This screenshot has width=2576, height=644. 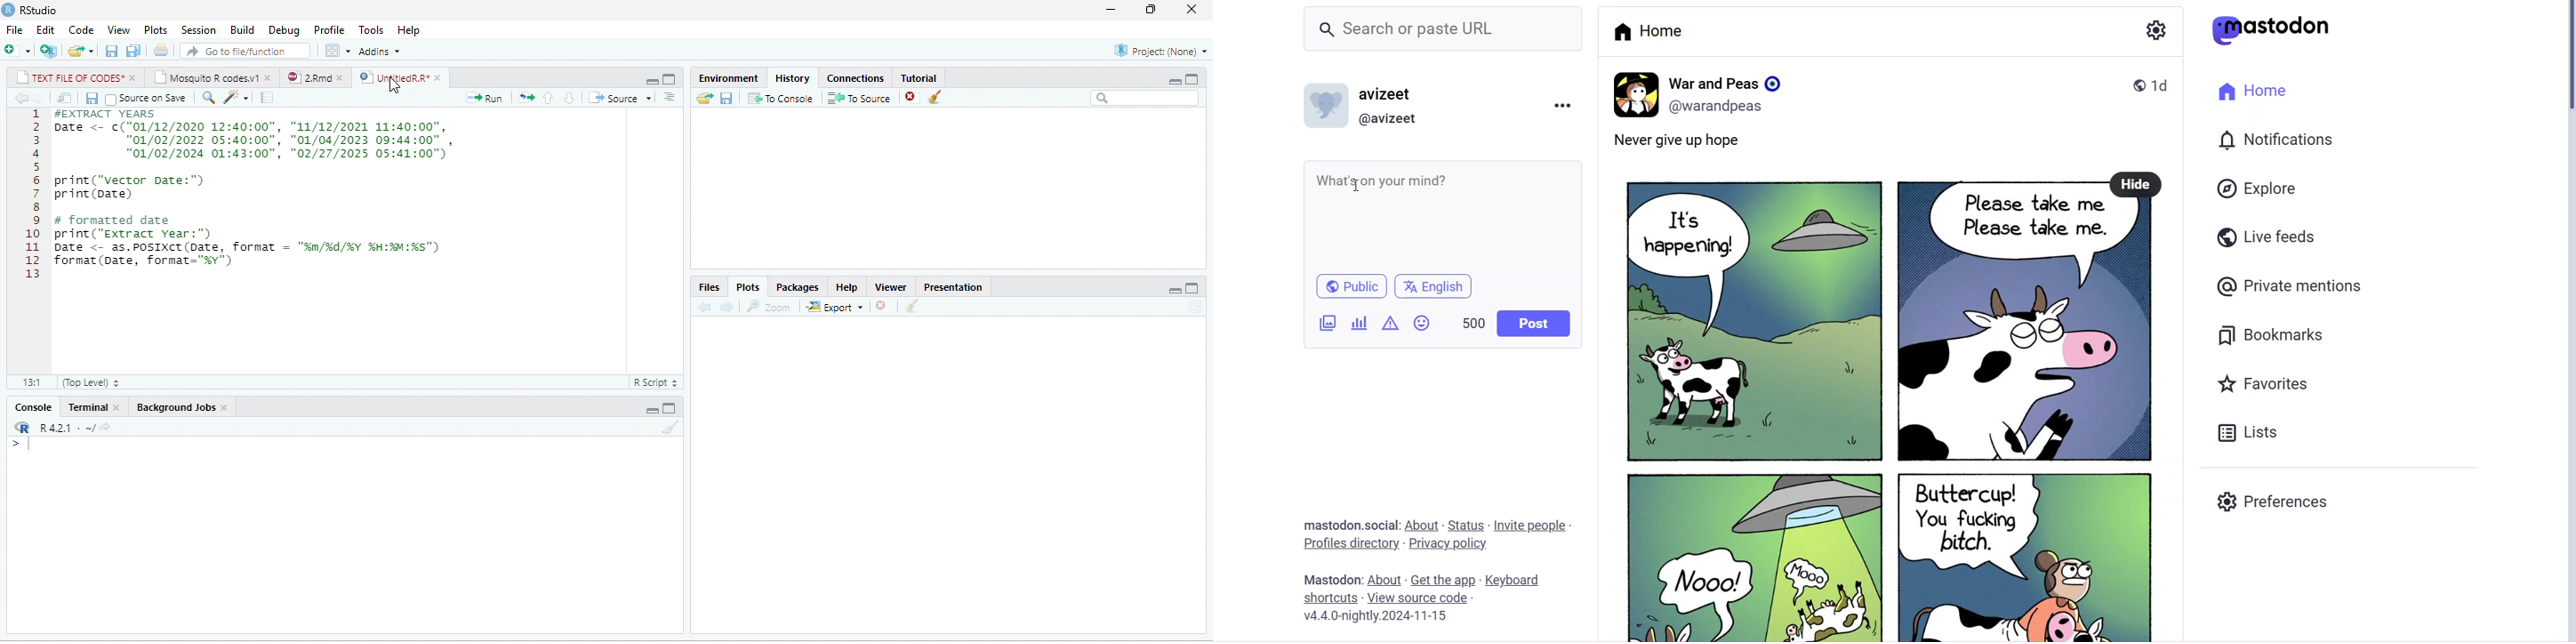 What do you see at coordinates (1566, 104) in the screenshot?
I see `Menu` at bounding box center [1566, 104].